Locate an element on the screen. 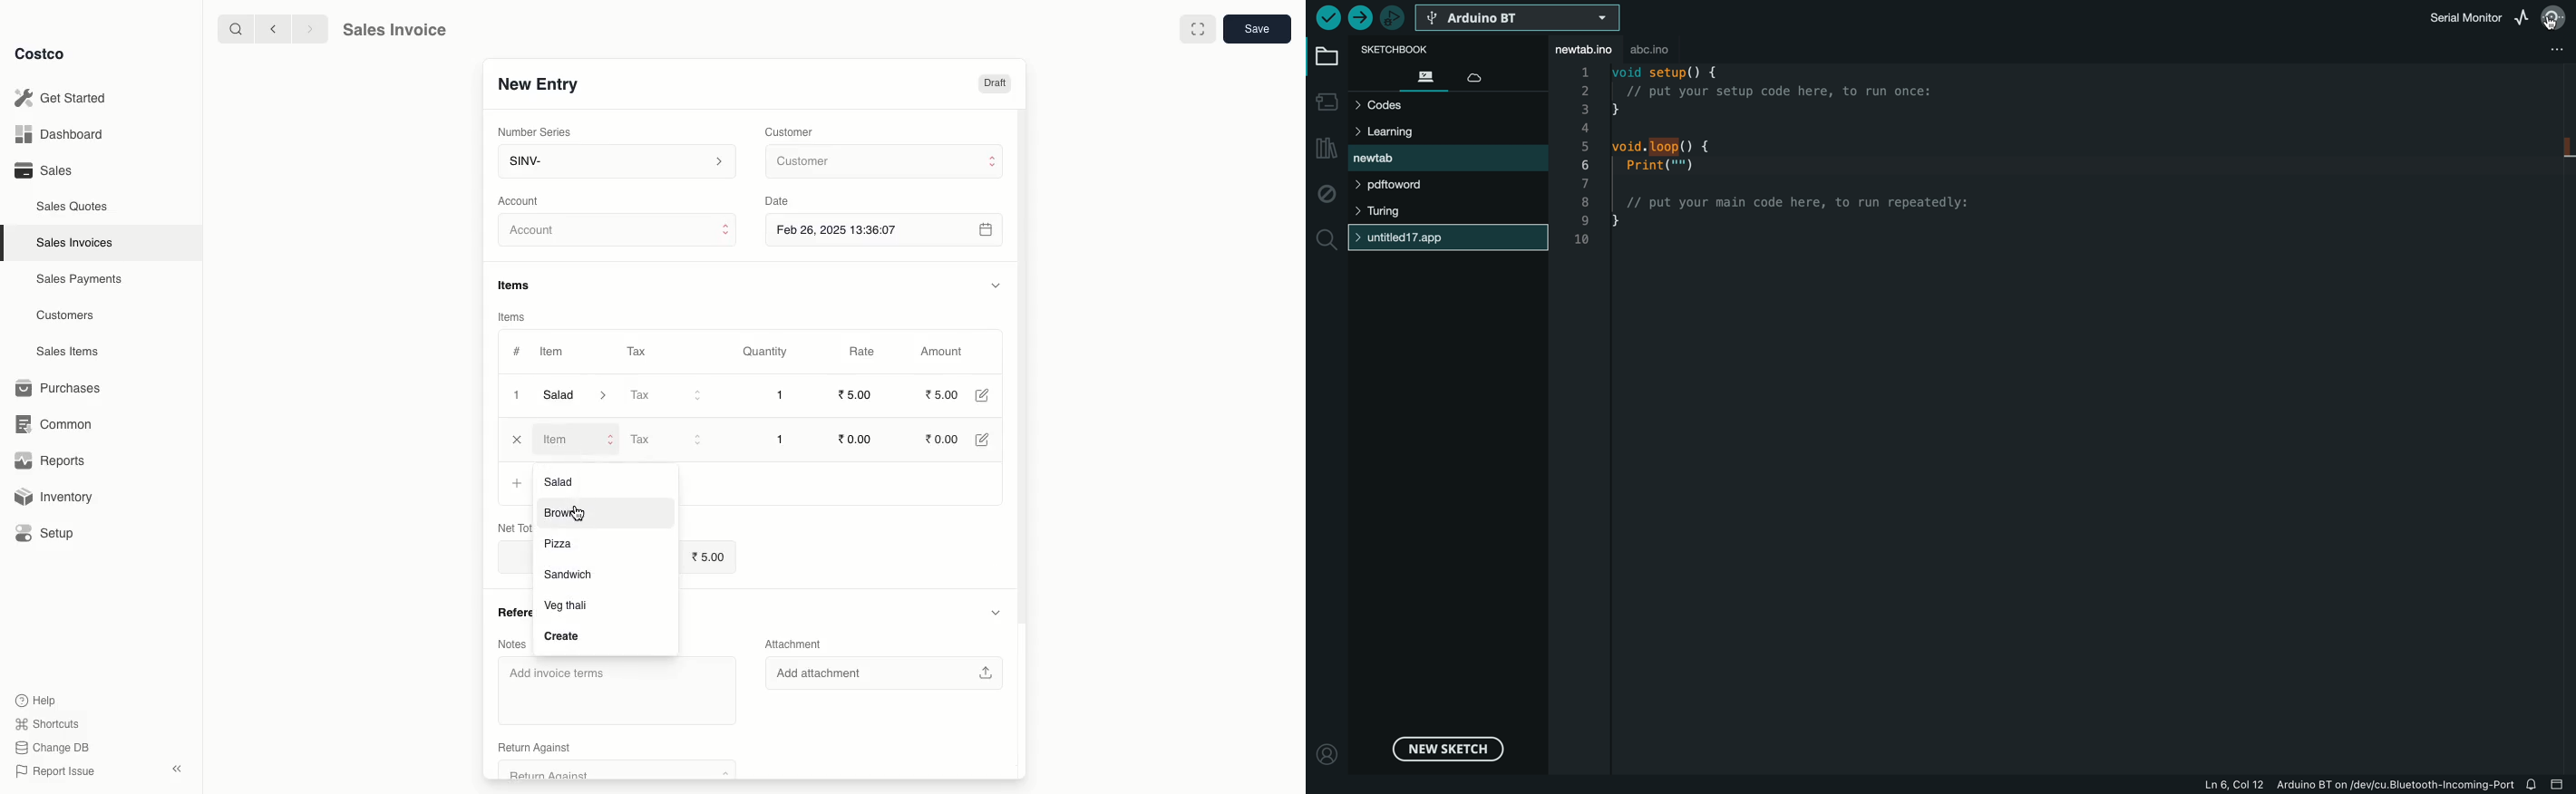 The width and height of the screenshot is (2576, 812). Hide is located at coordinates (997, 612).